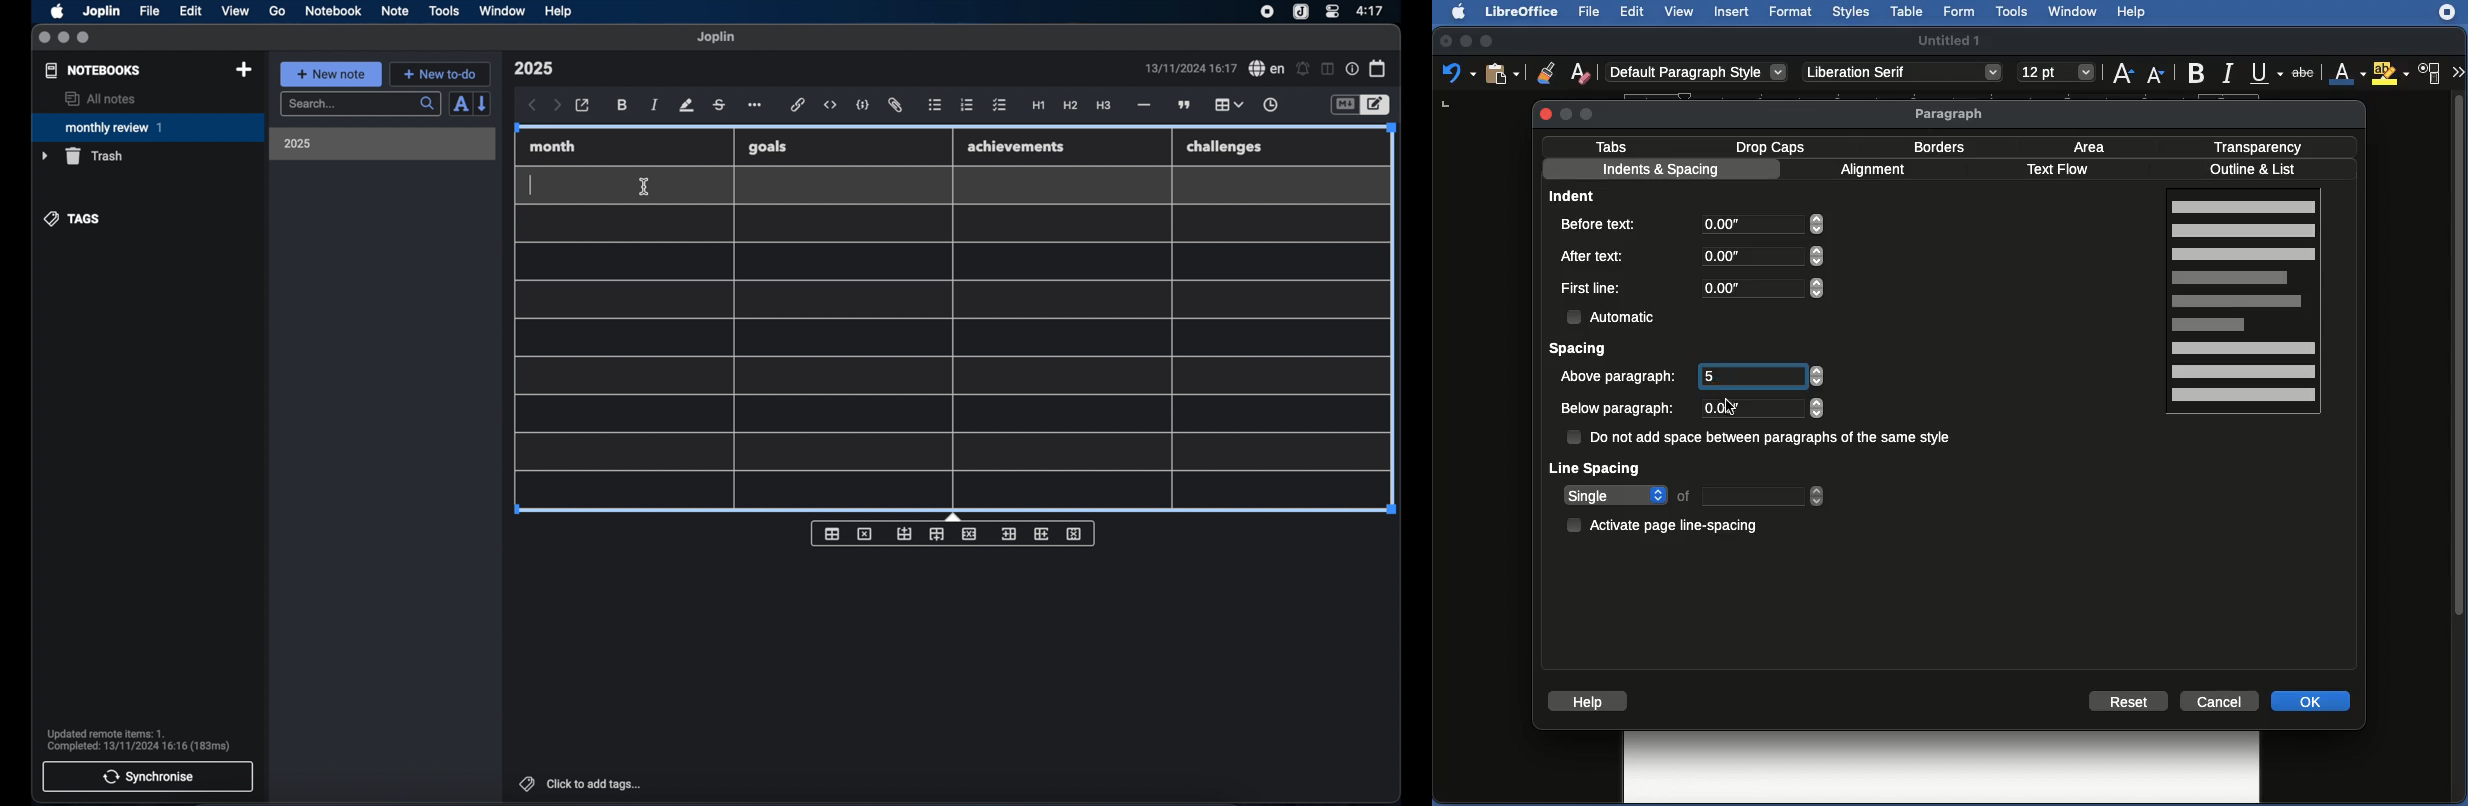 This screenshot has height=812, width=2492. I want to click on Apple logo, so click(1453, 11).